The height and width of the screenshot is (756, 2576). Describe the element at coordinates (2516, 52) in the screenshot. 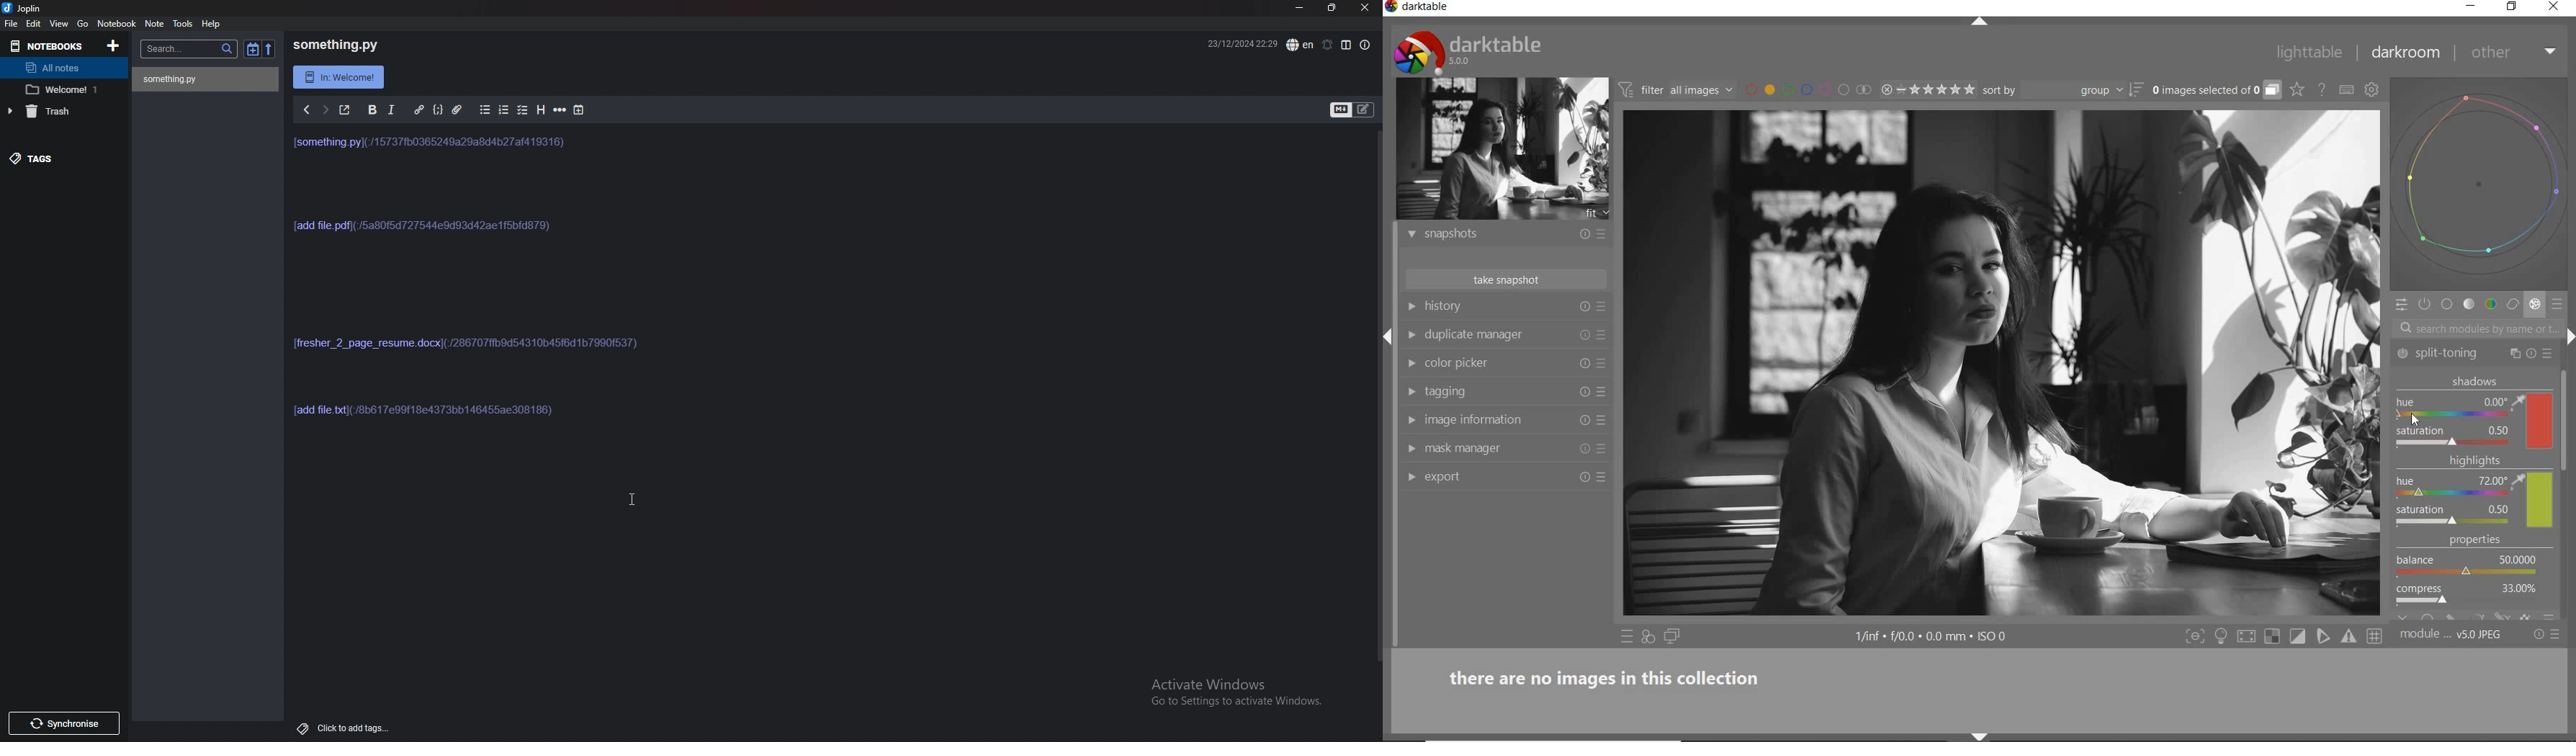

I see `other` at that location.